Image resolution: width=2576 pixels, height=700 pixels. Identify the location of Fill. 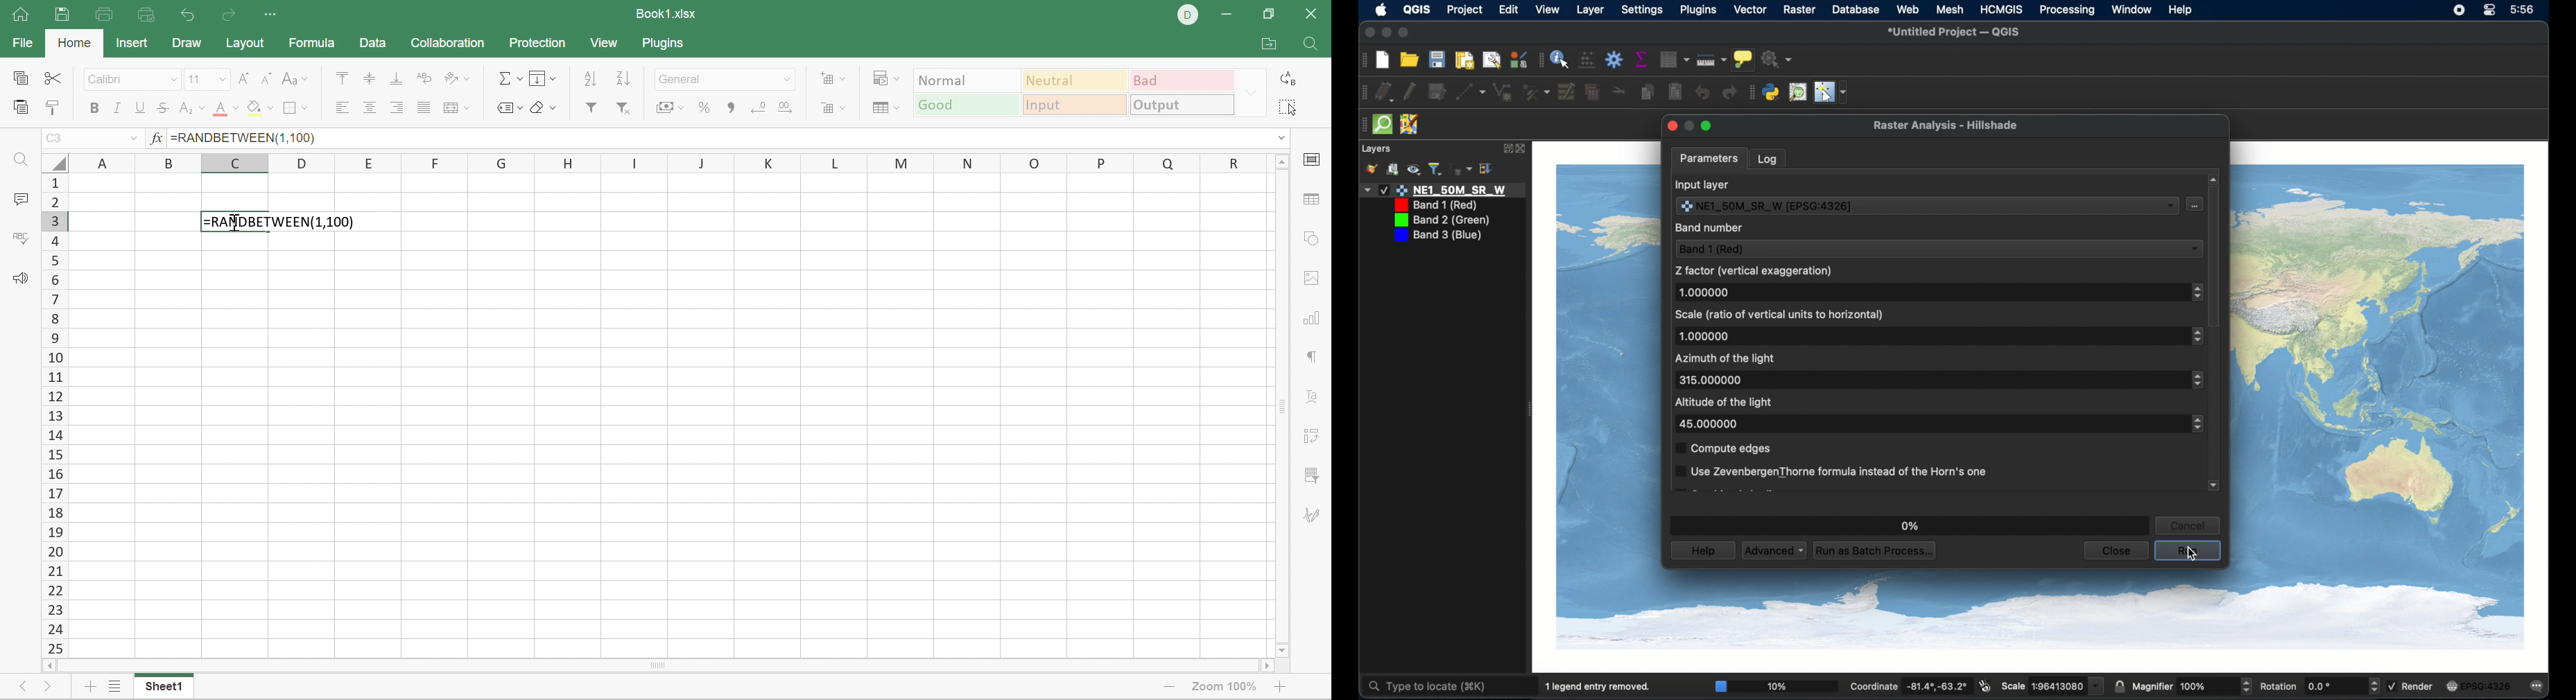
(544, 76).